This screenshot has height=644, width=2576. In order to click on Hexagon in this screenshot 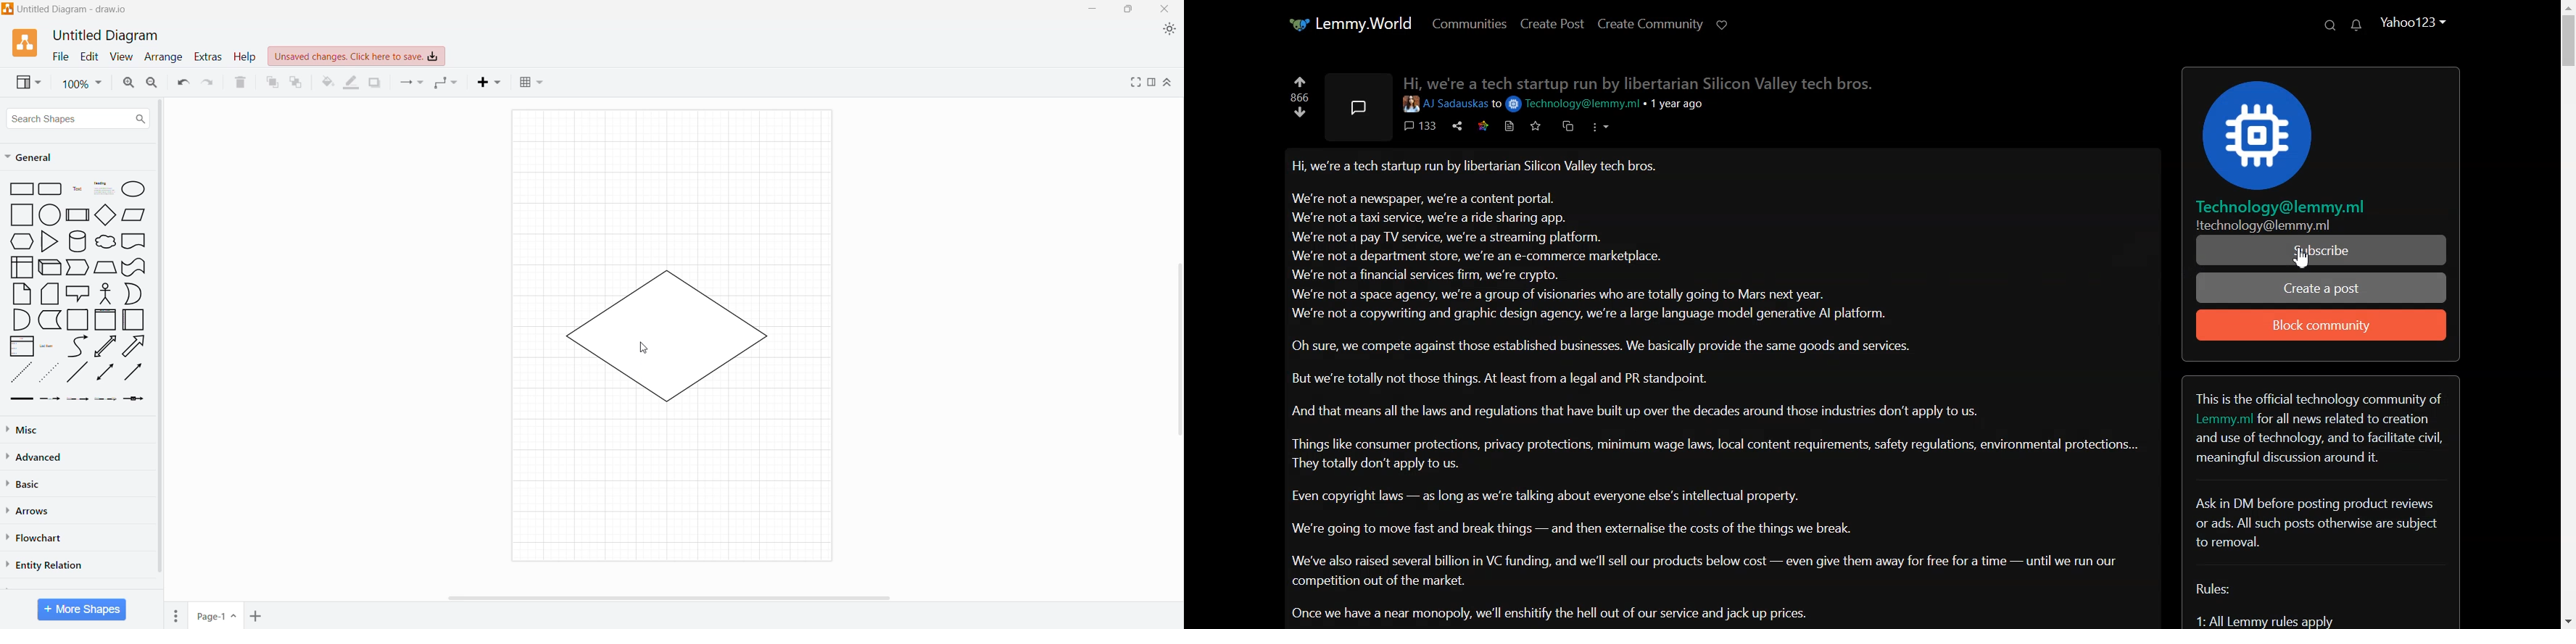, I will do `click(22, 241)`.